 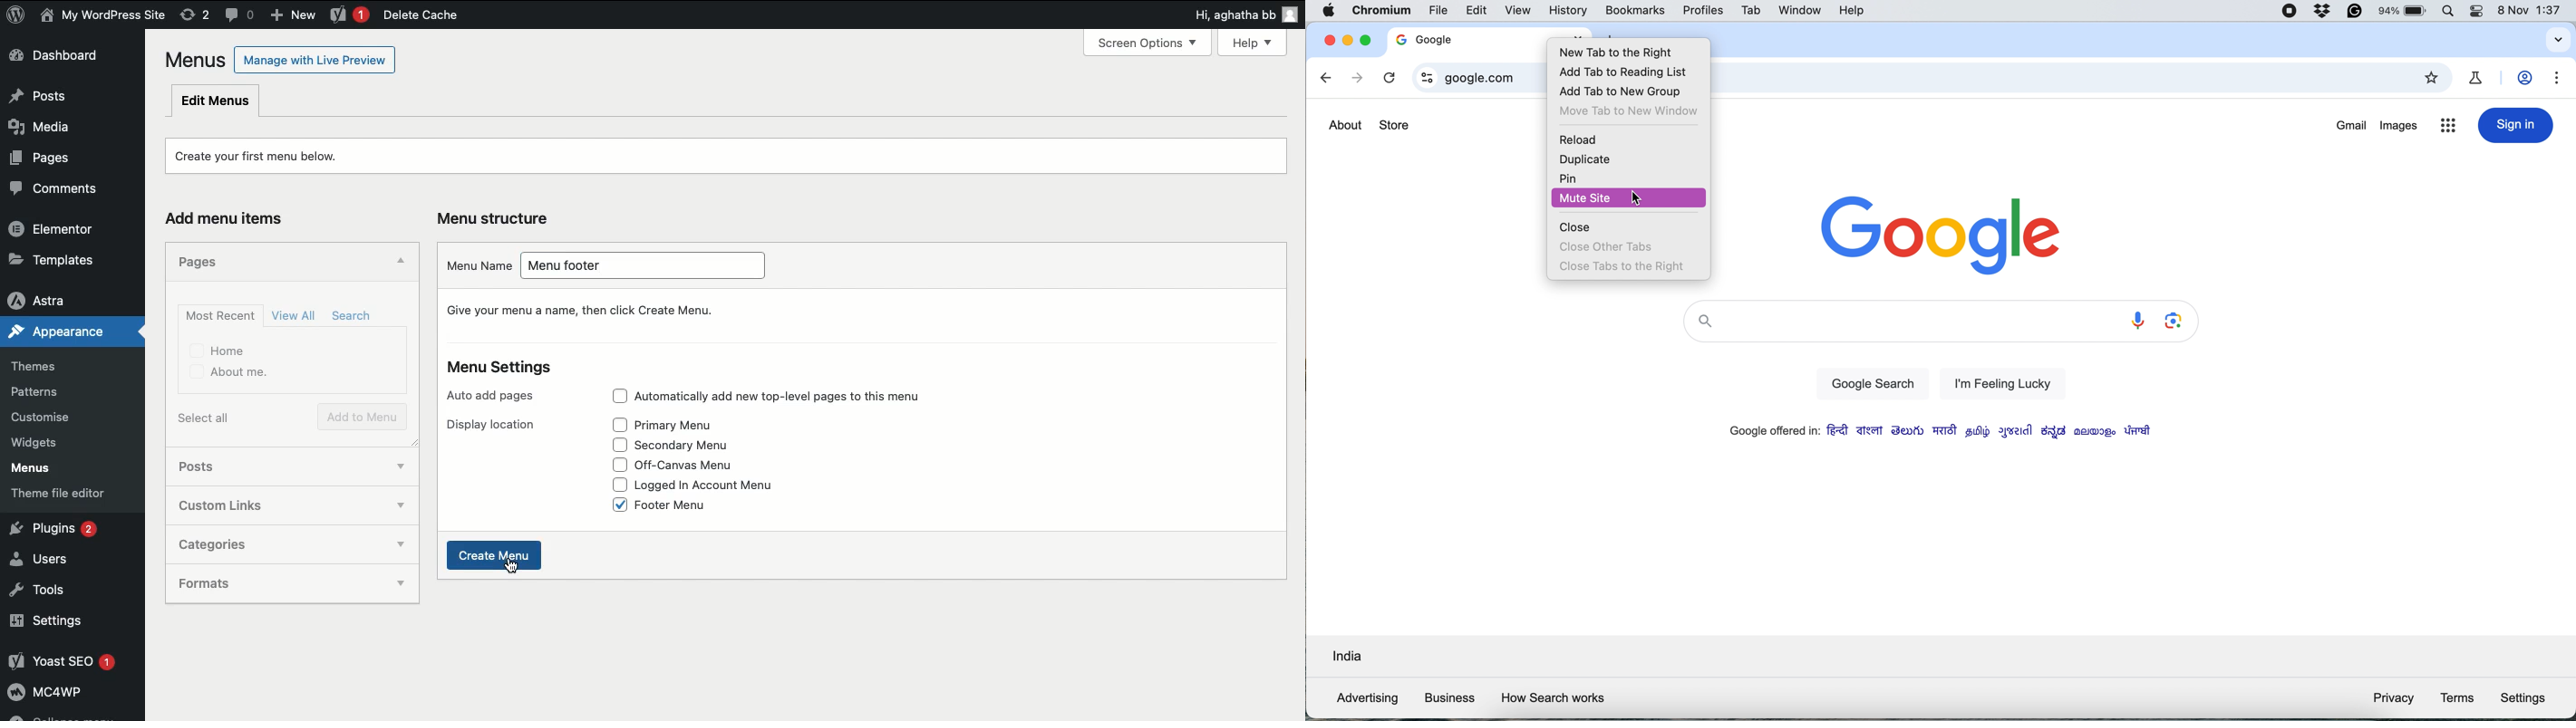 What do you see at coordinates (64, 58) in the screenshot?
I see `Dashboard` at bounding box center [64, 58].